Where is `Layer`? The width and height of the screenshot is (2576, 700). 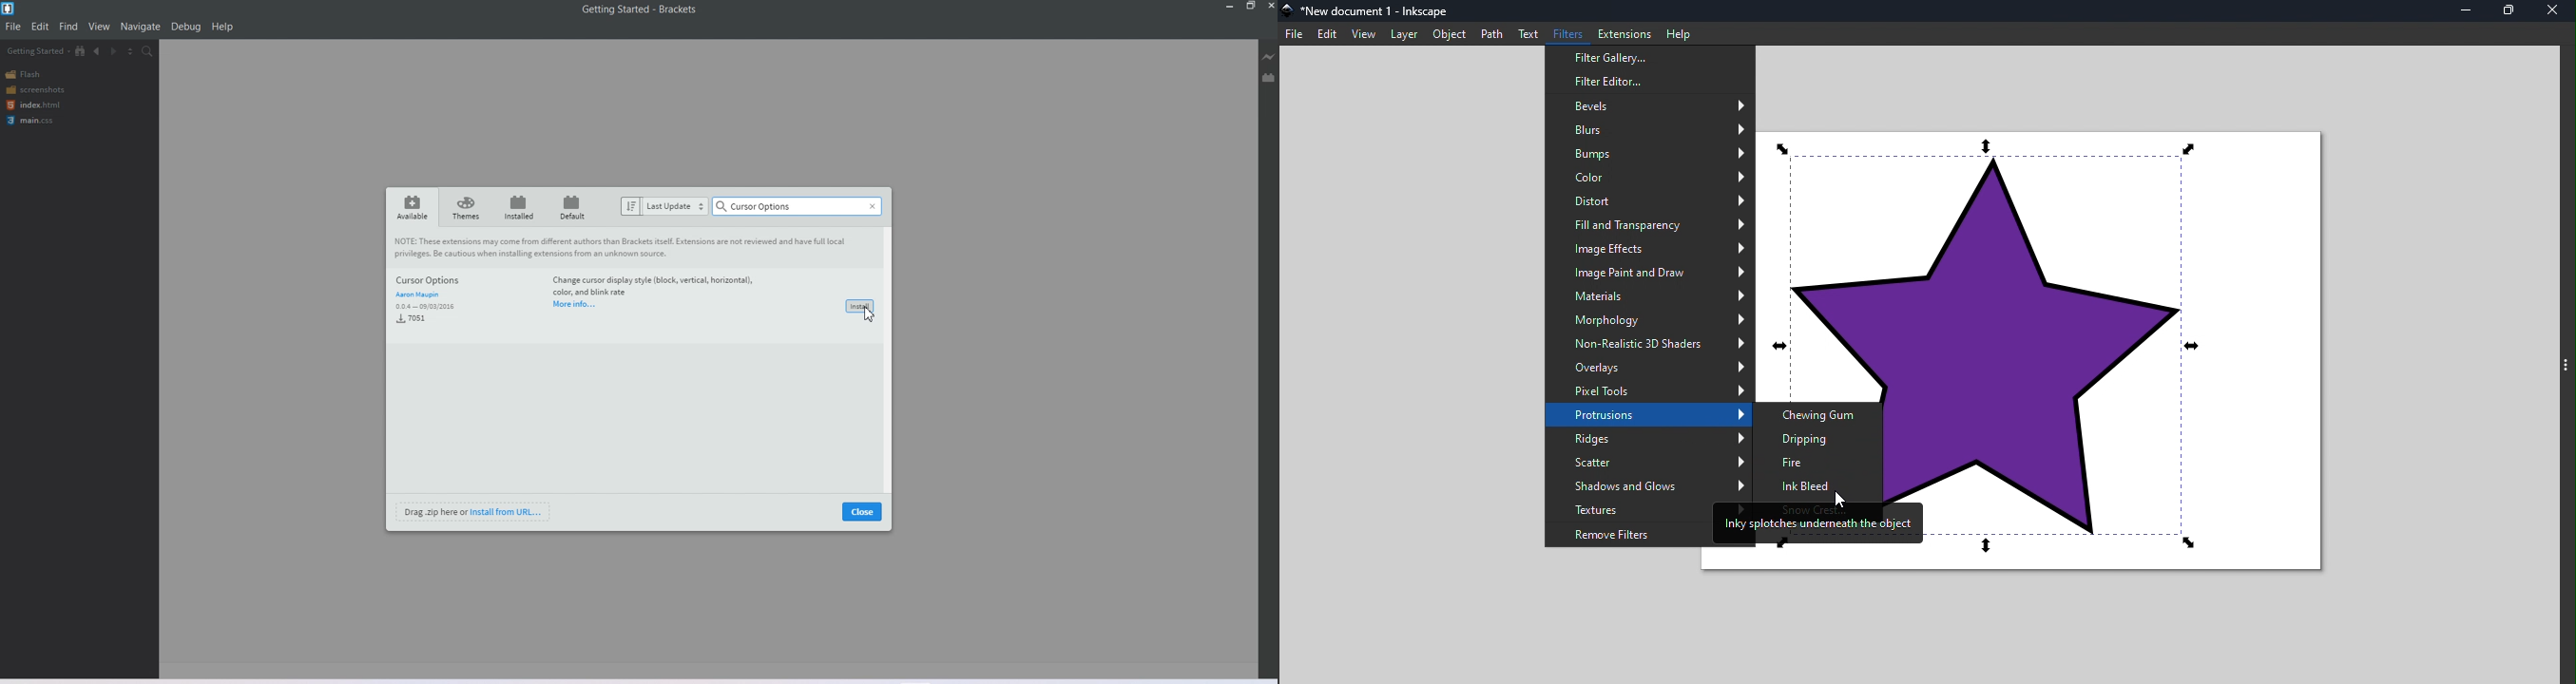 Layer is located at coordinates (1404, 33).